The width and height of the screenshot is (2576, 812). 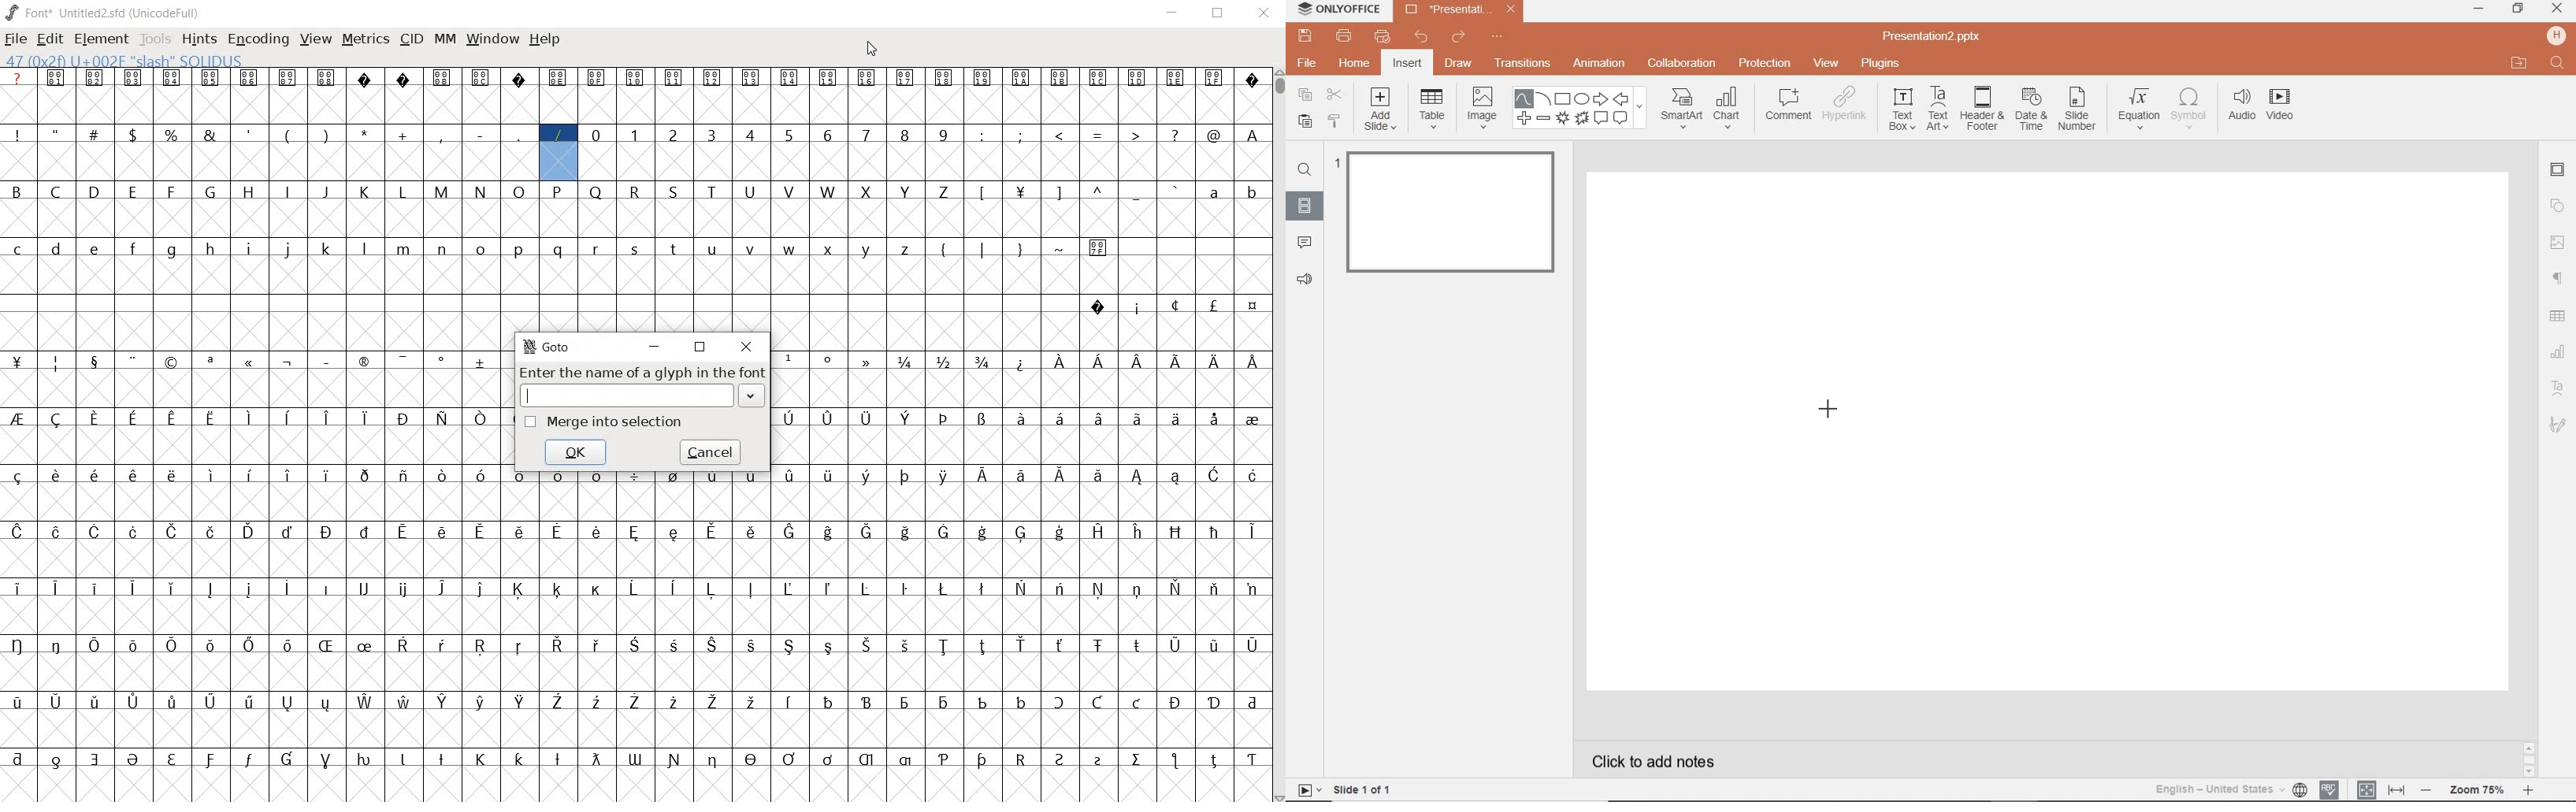 I want to click on glyph, so click(x=866, y=532).